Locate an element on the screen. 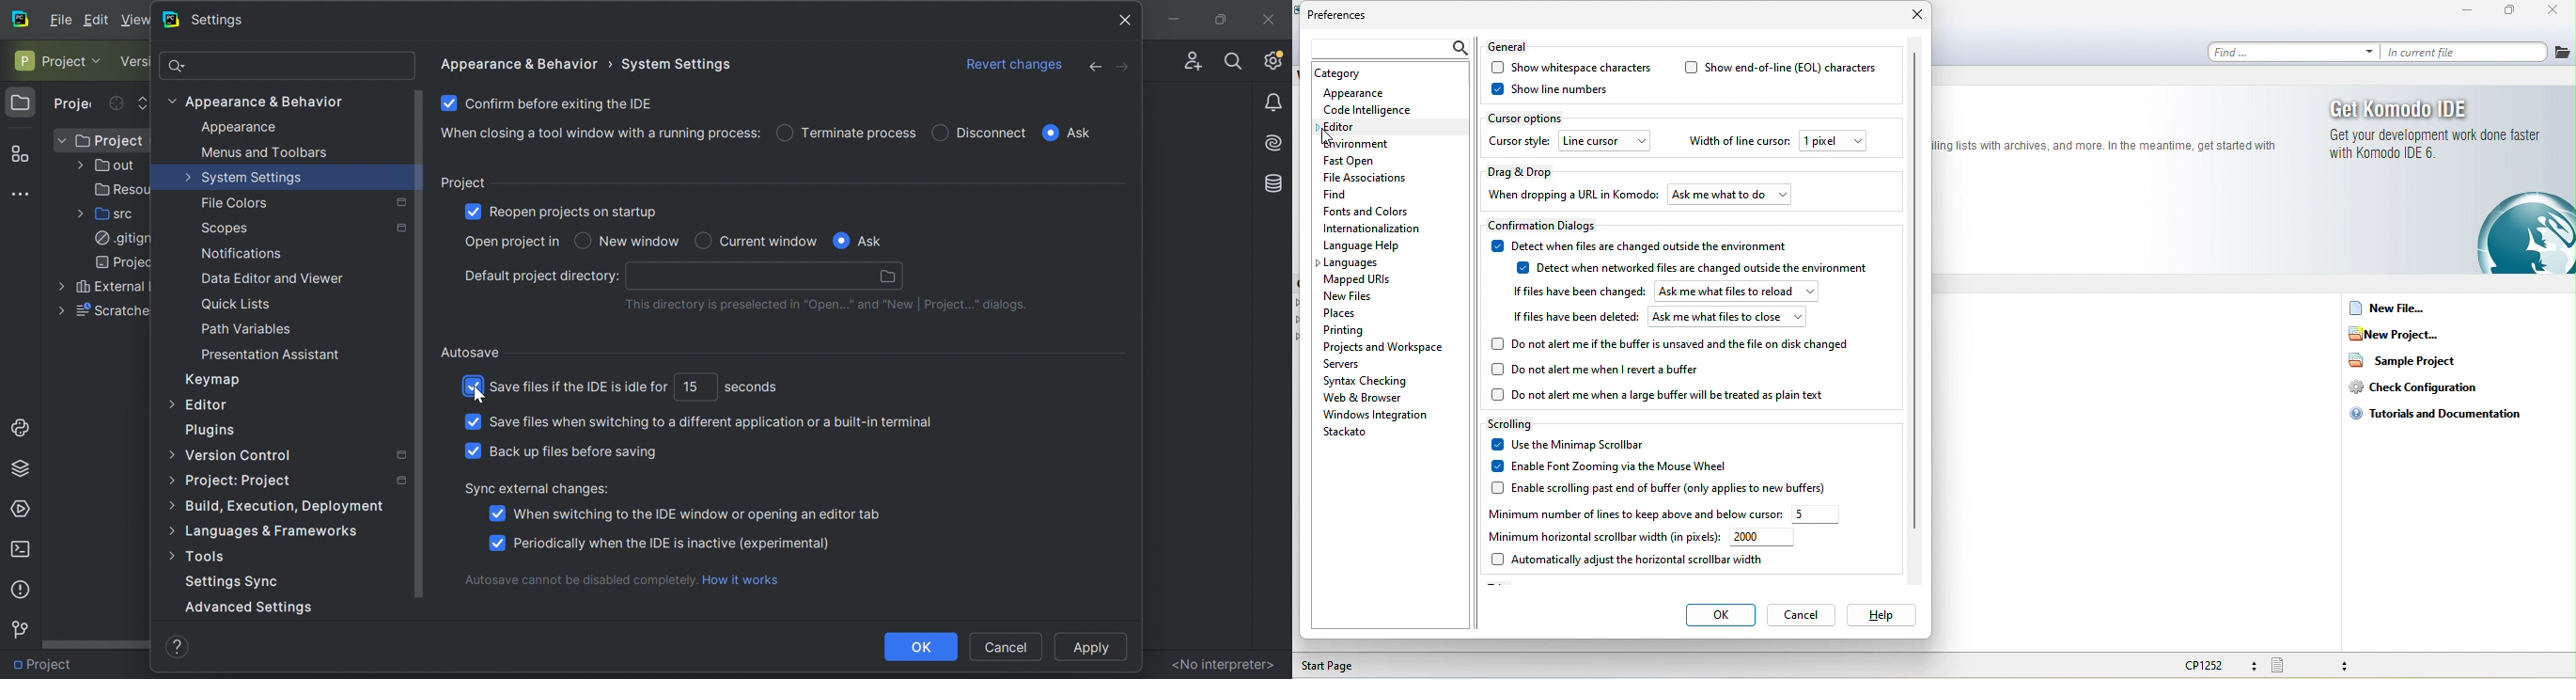 This screenshot has width=2576, height=700. Disconnect is located at coordinates (994, 132).